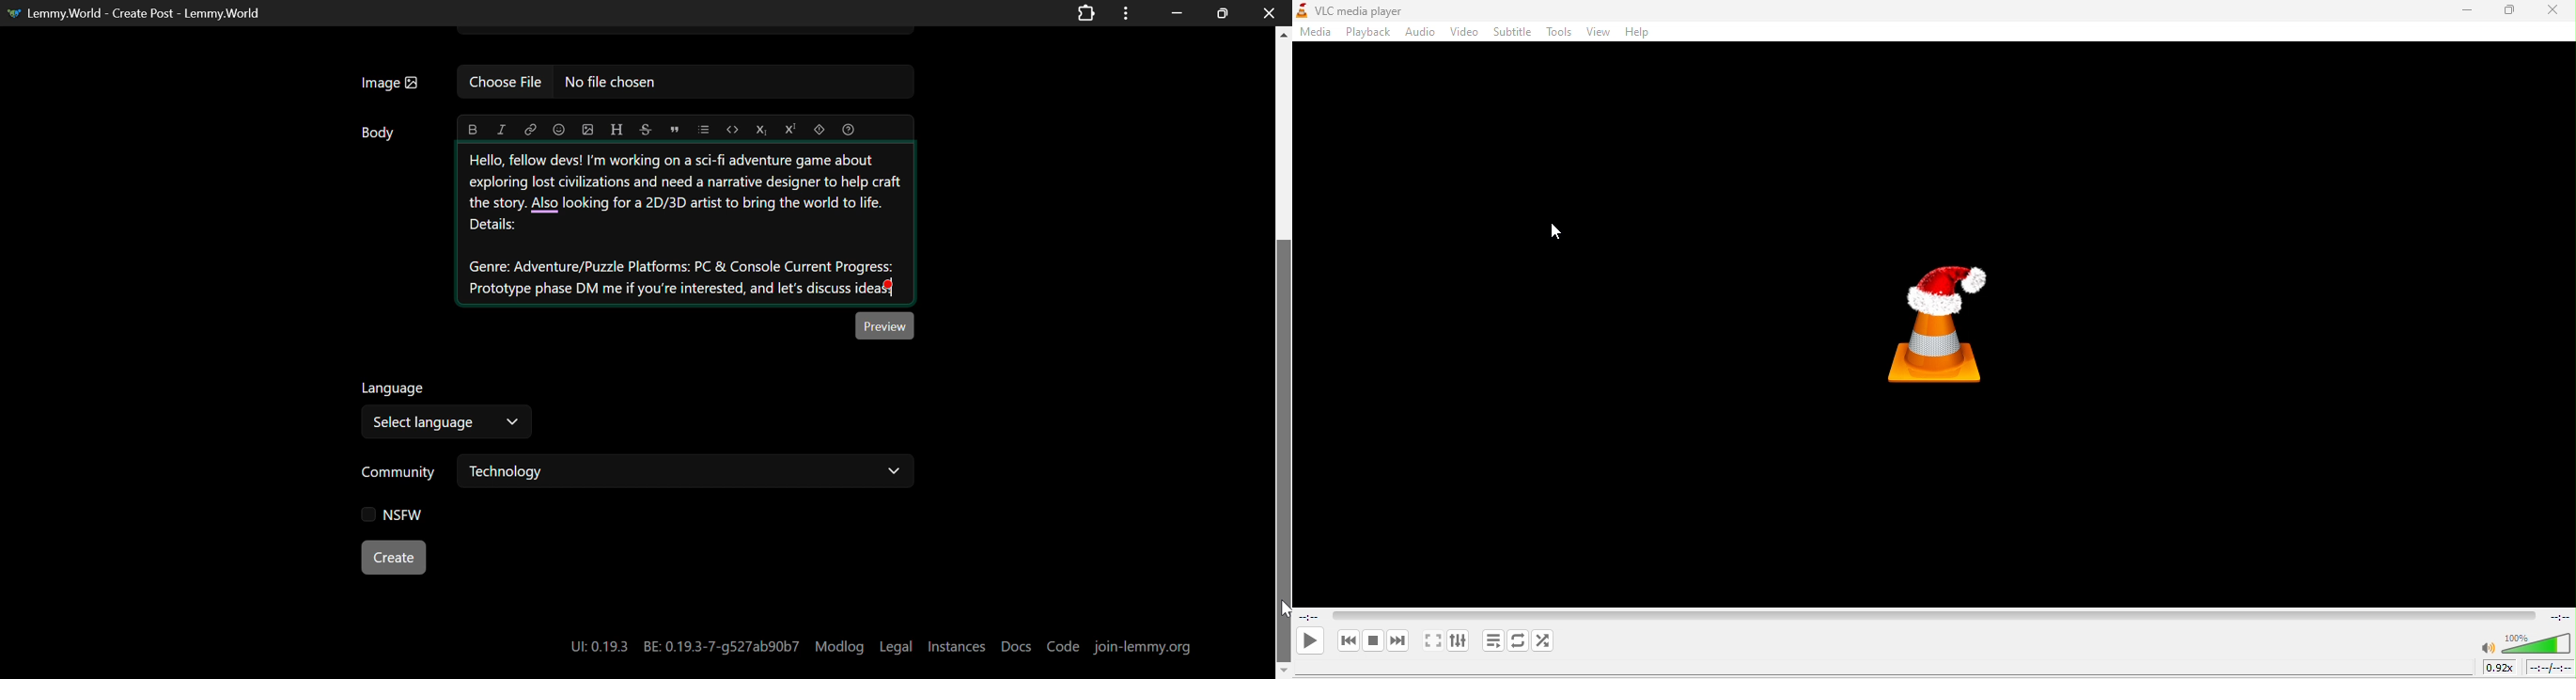  I want to click on header, so click(618, 127).